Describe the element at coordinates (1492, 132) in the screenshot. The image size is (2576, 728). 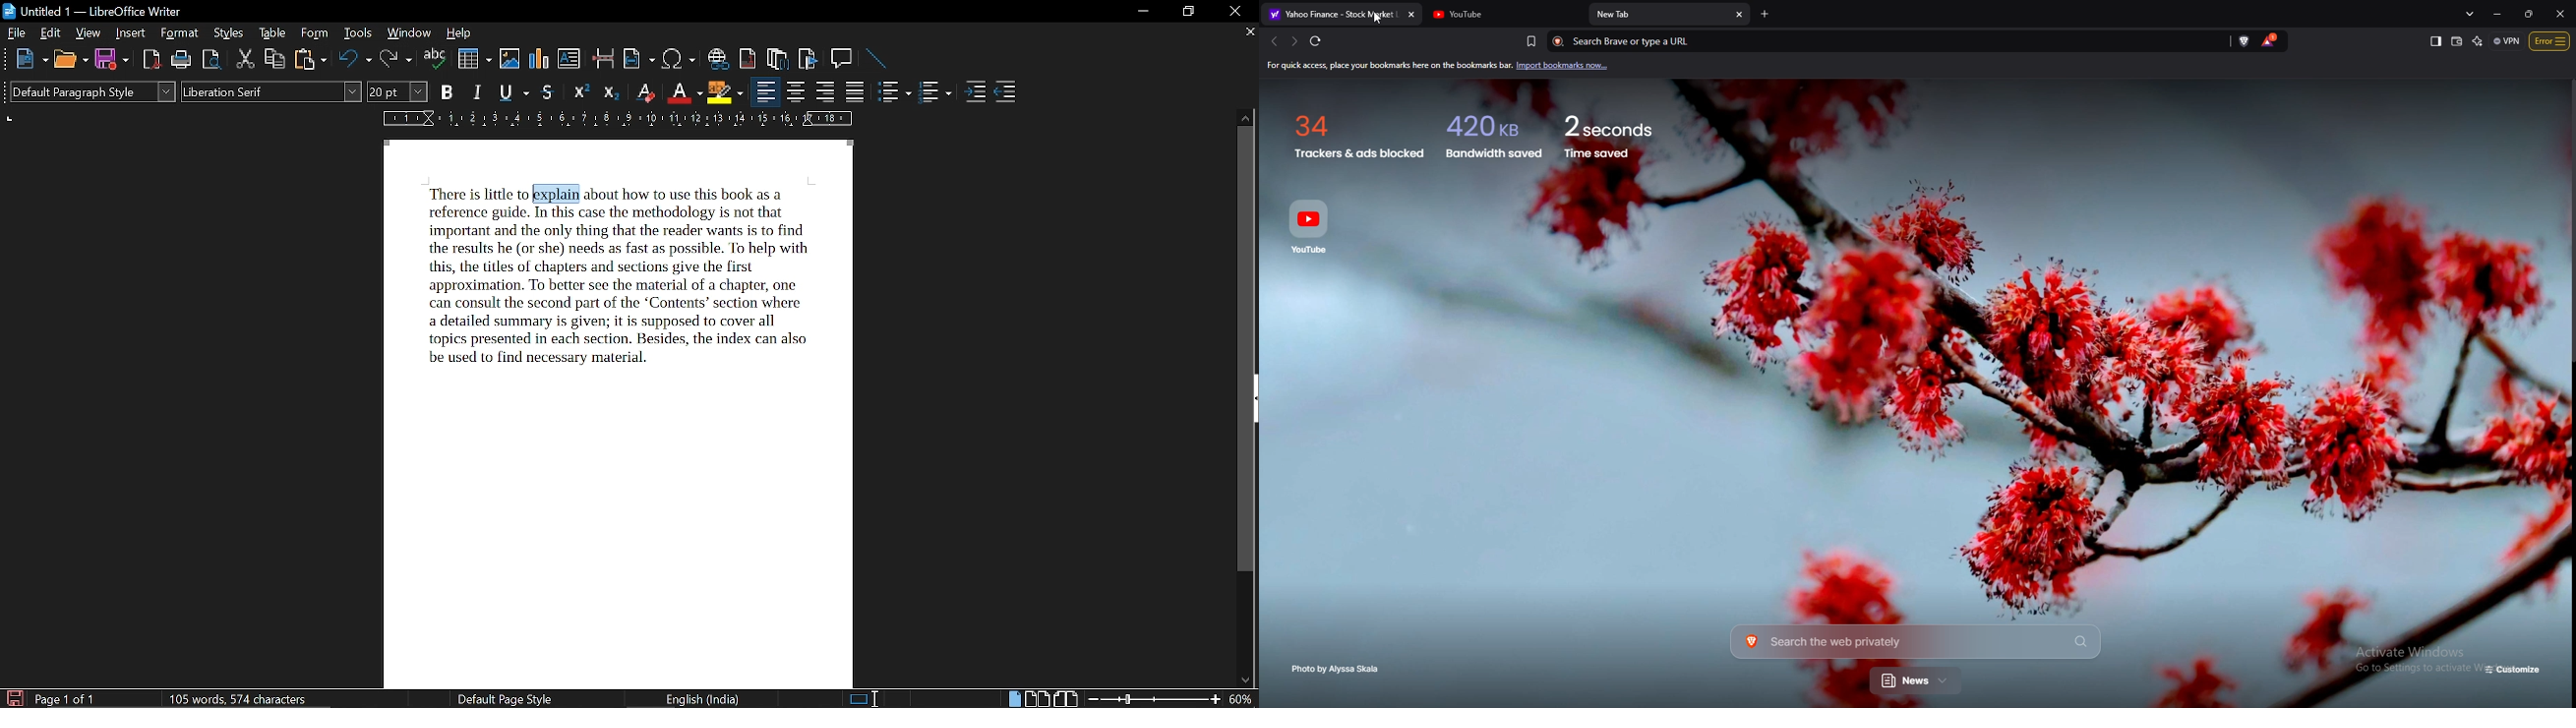
I see `420KB Bandwidth saved` at that location.